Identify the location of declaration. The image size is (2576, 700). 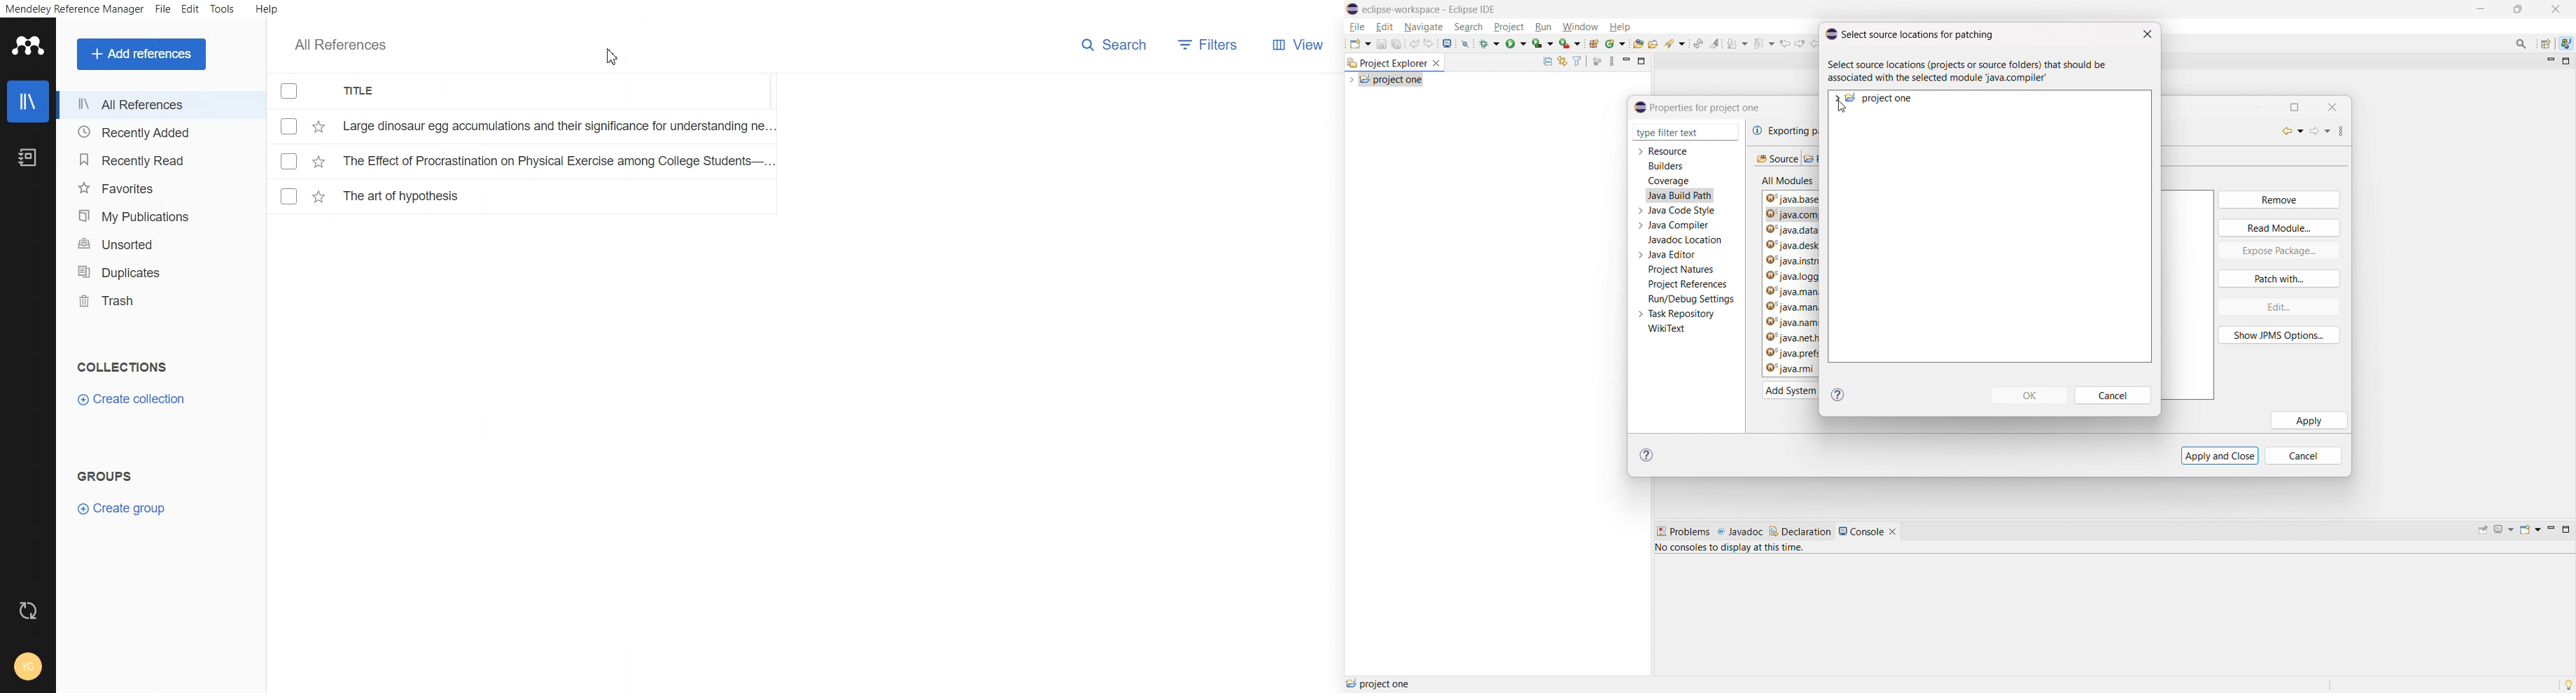
(1800, 531).